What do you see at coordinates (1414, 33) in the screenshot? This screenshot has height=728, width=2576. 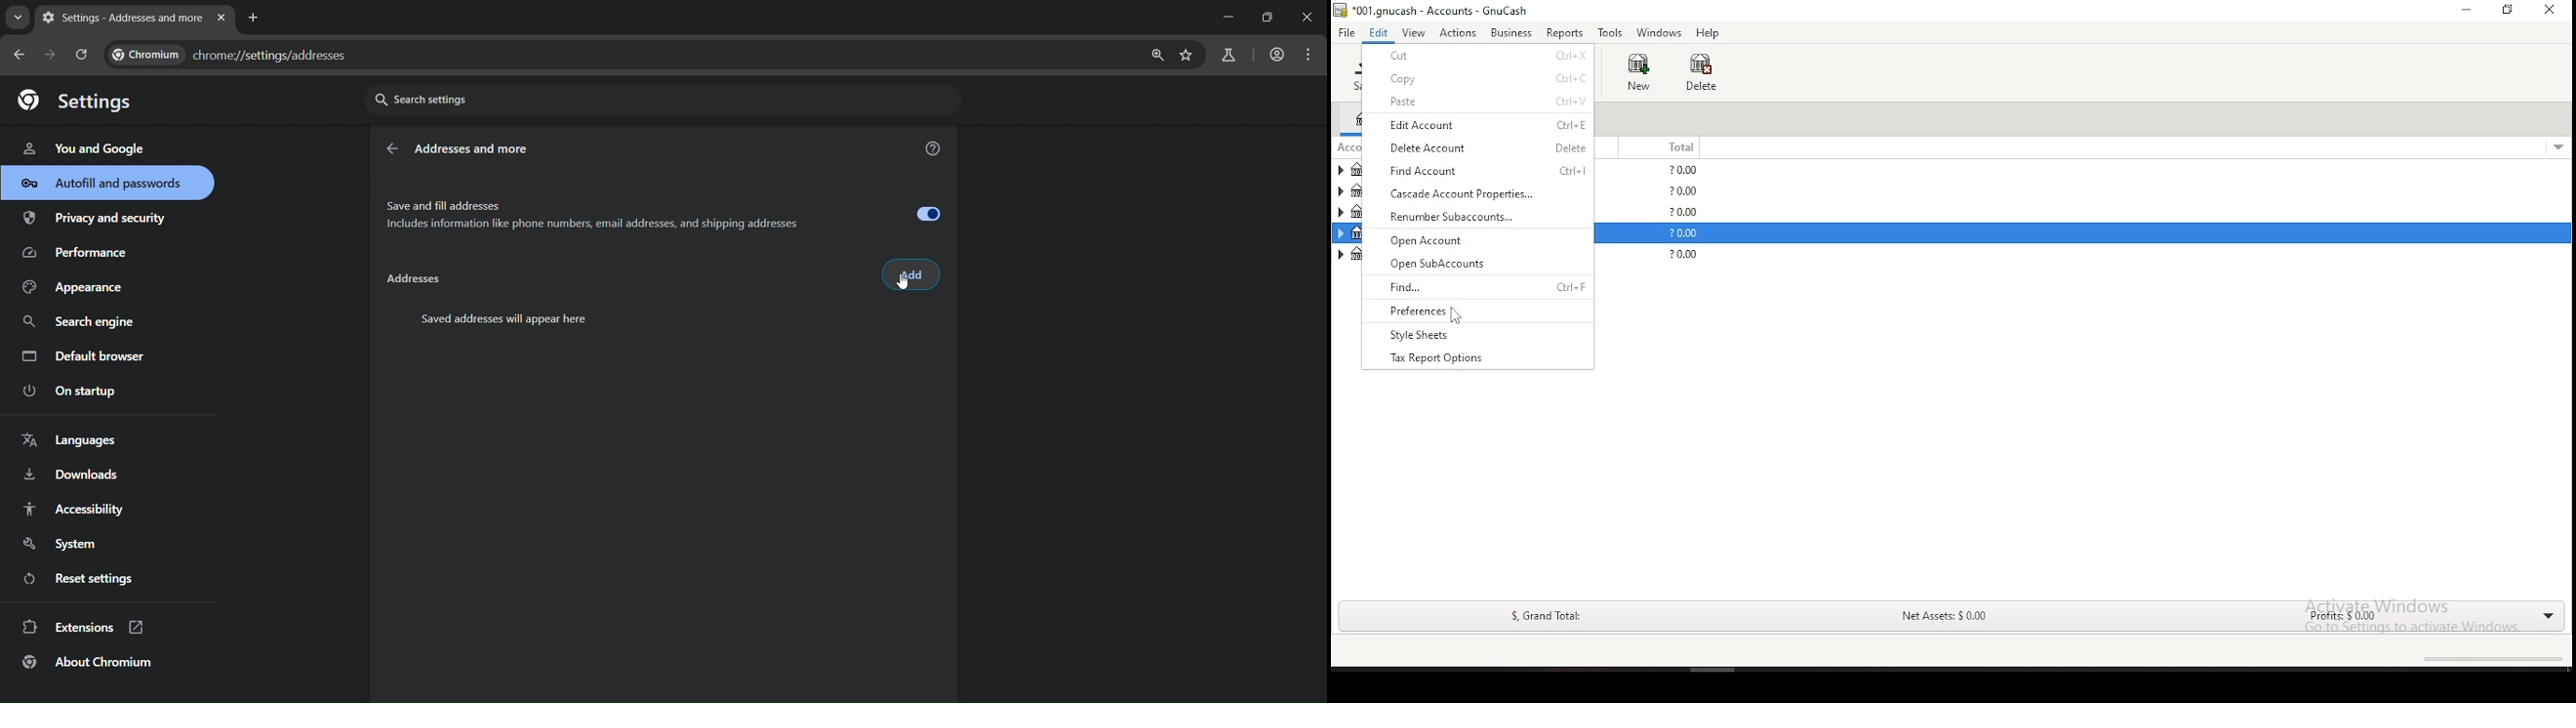 I see `view` at bounding box center [1414, 33].